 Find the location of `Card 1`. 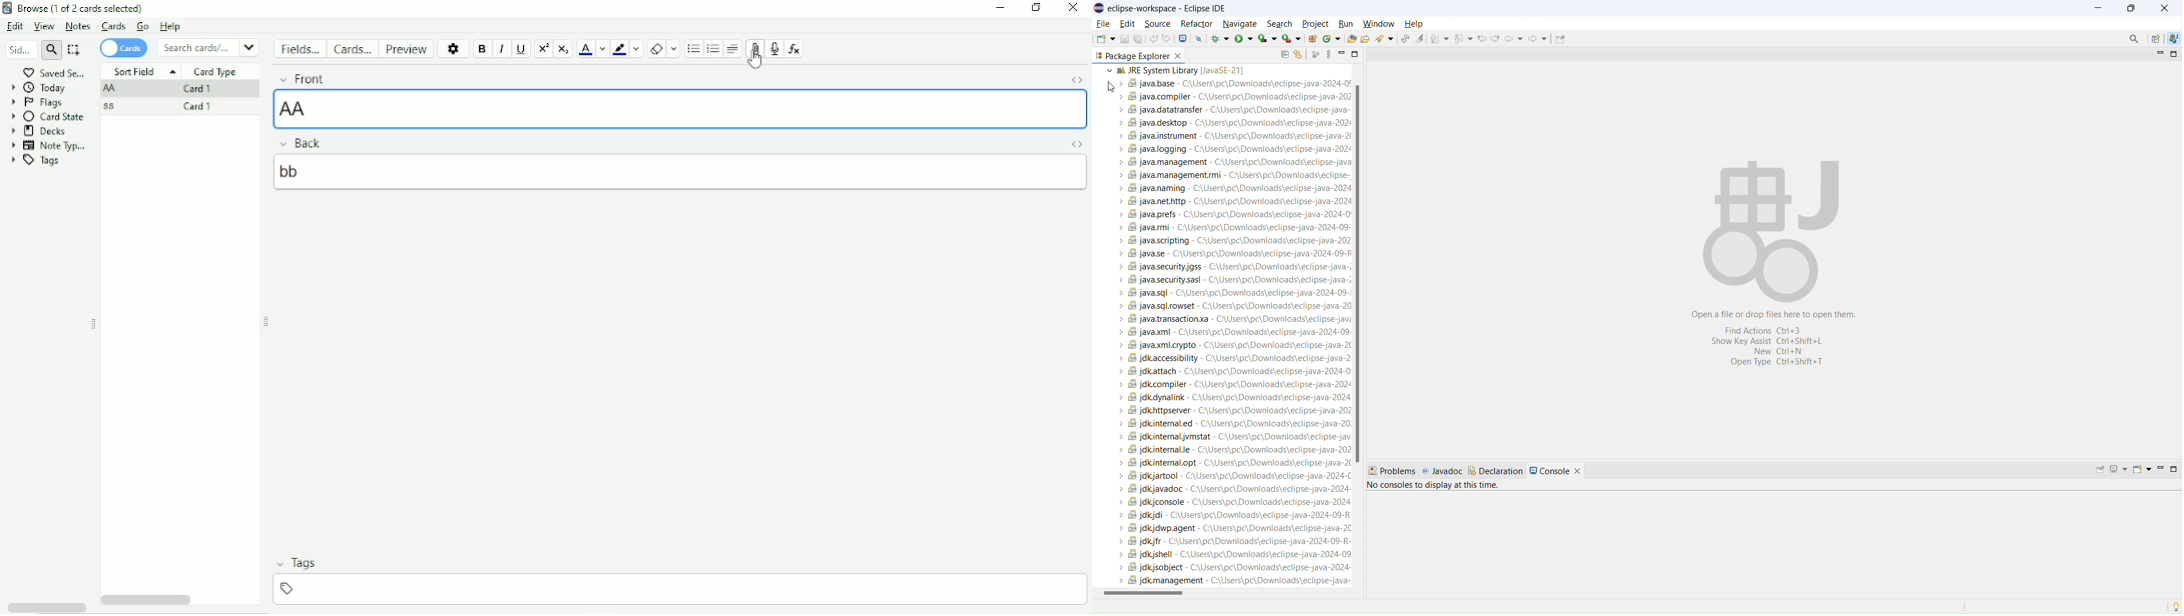

Card 1 is located at coordinates (199, 88).